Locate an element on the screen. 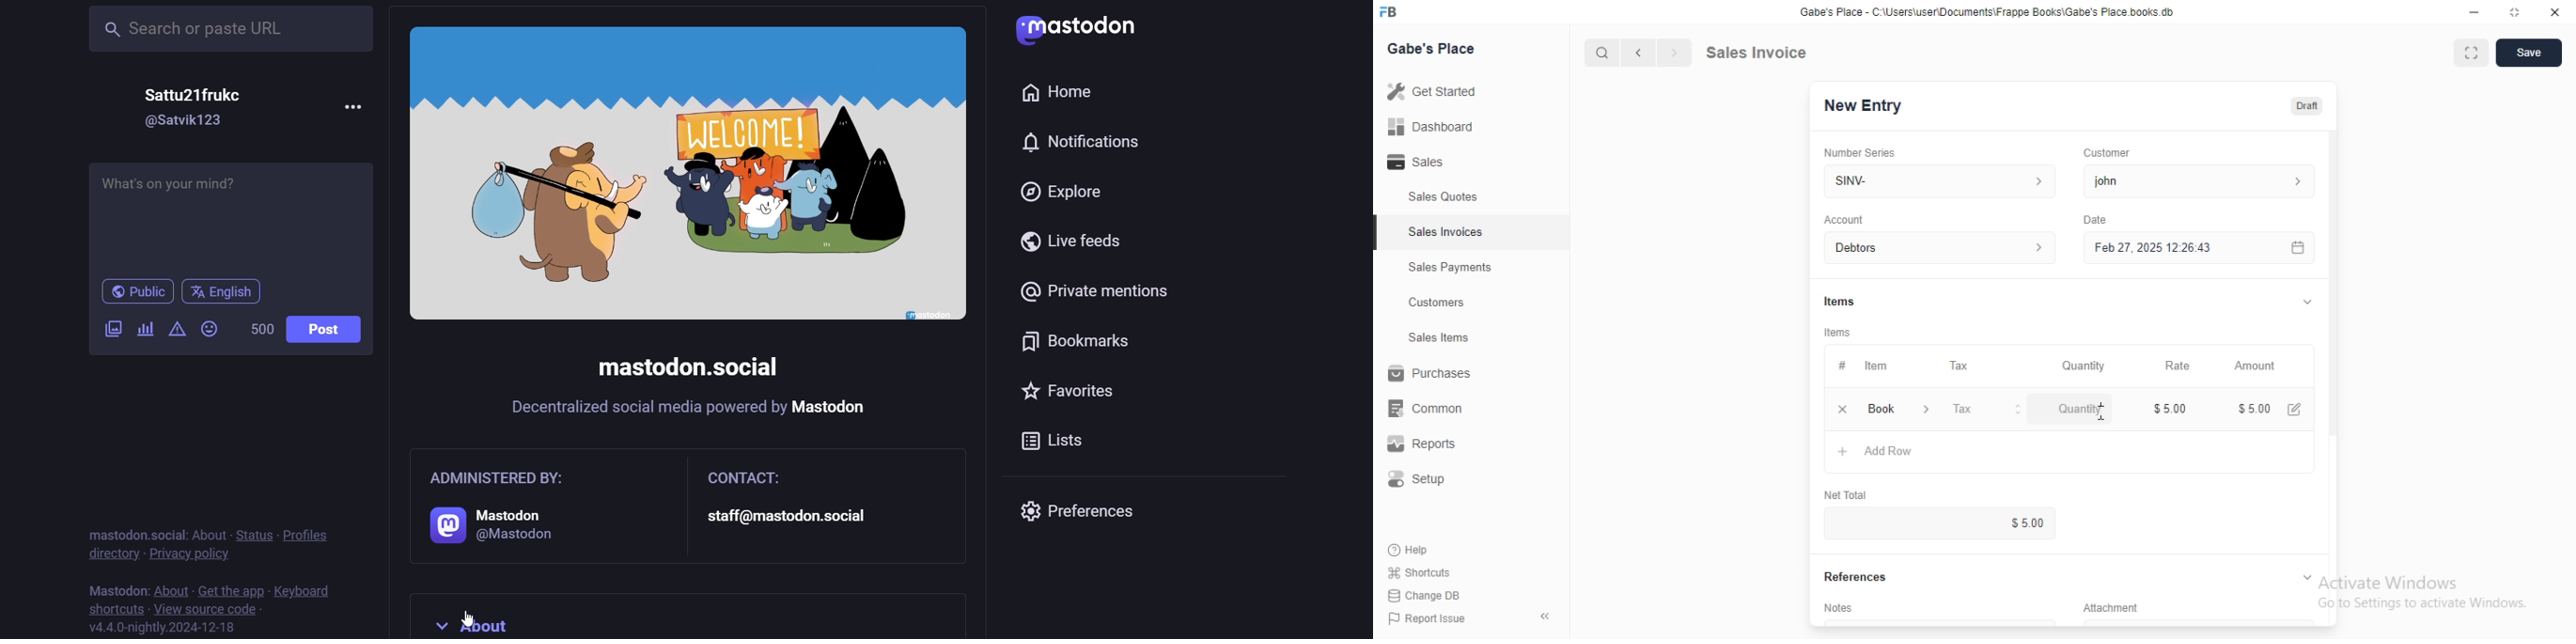 The image size is (2576, 644). Save is located at coordinates (2532, 53).